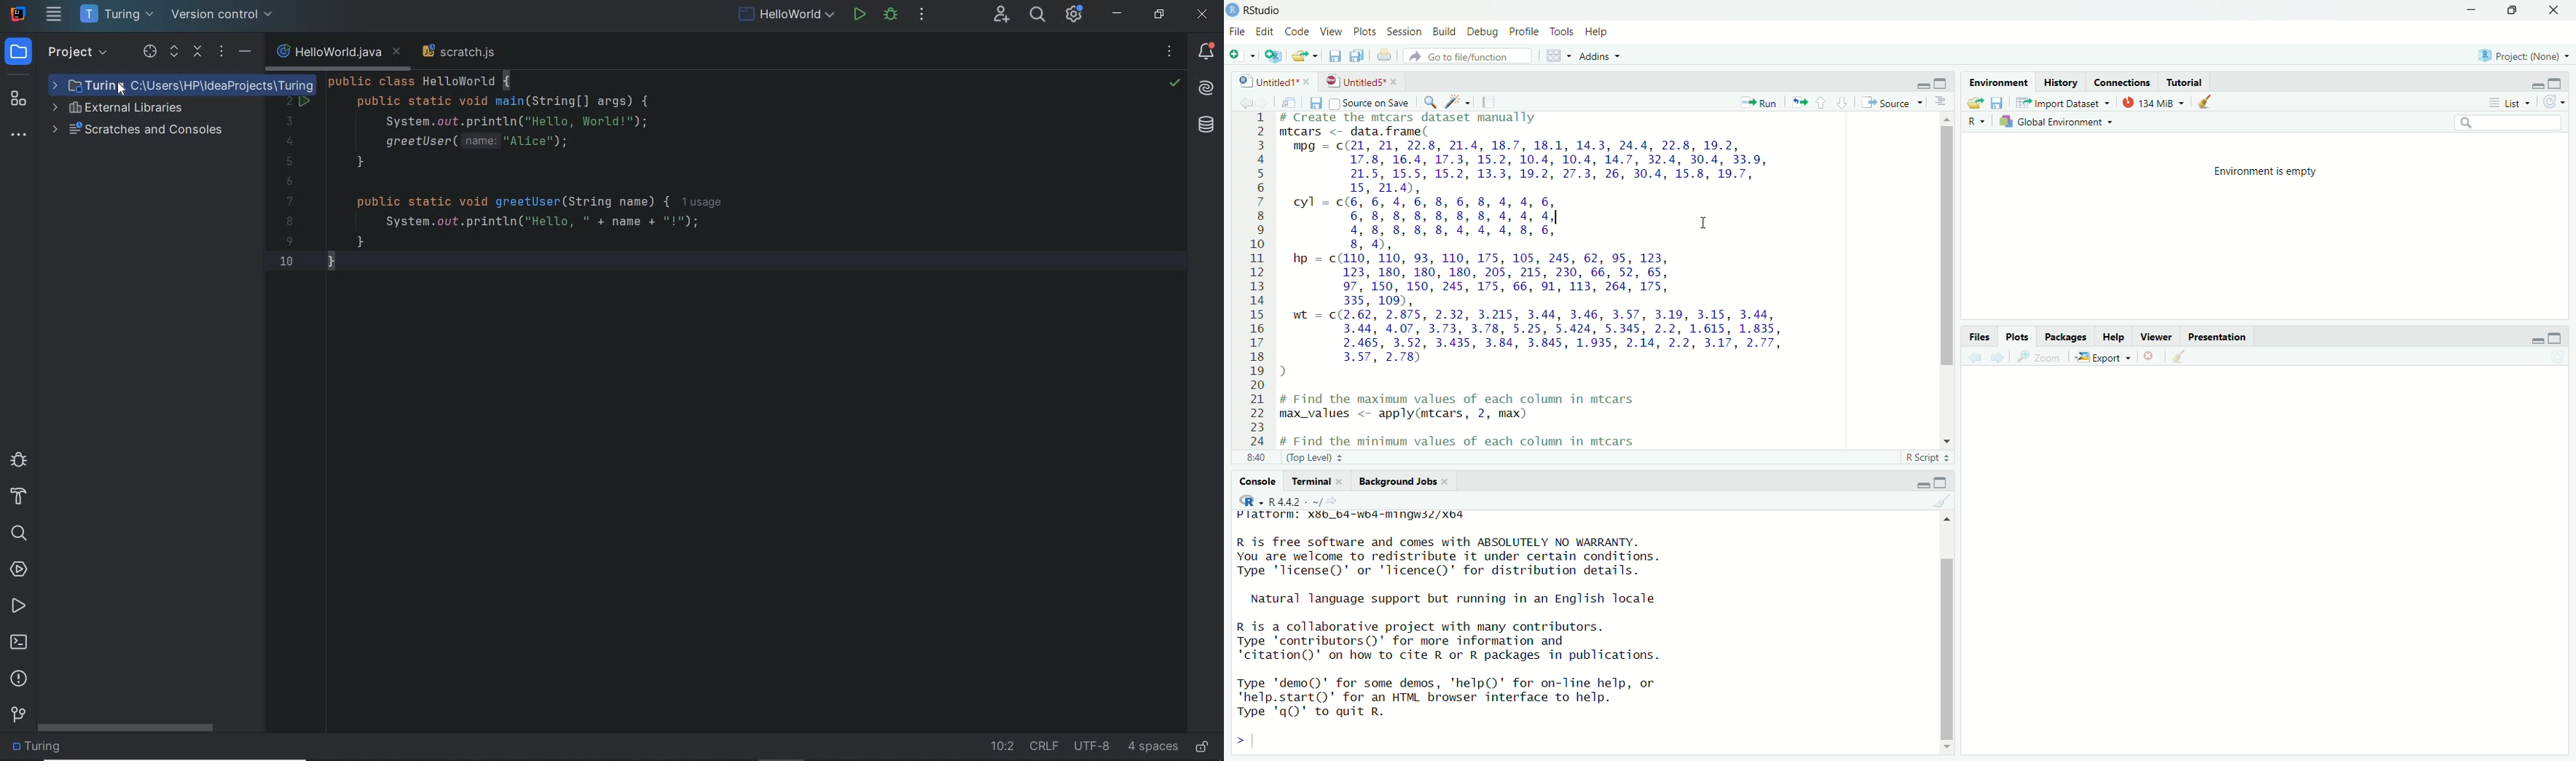 Image resolution: width=2576 pixels, height=784 pixels. Describe the element at coordinates (1941, 633) in the screenshot. I see `scroll bar` at that location.